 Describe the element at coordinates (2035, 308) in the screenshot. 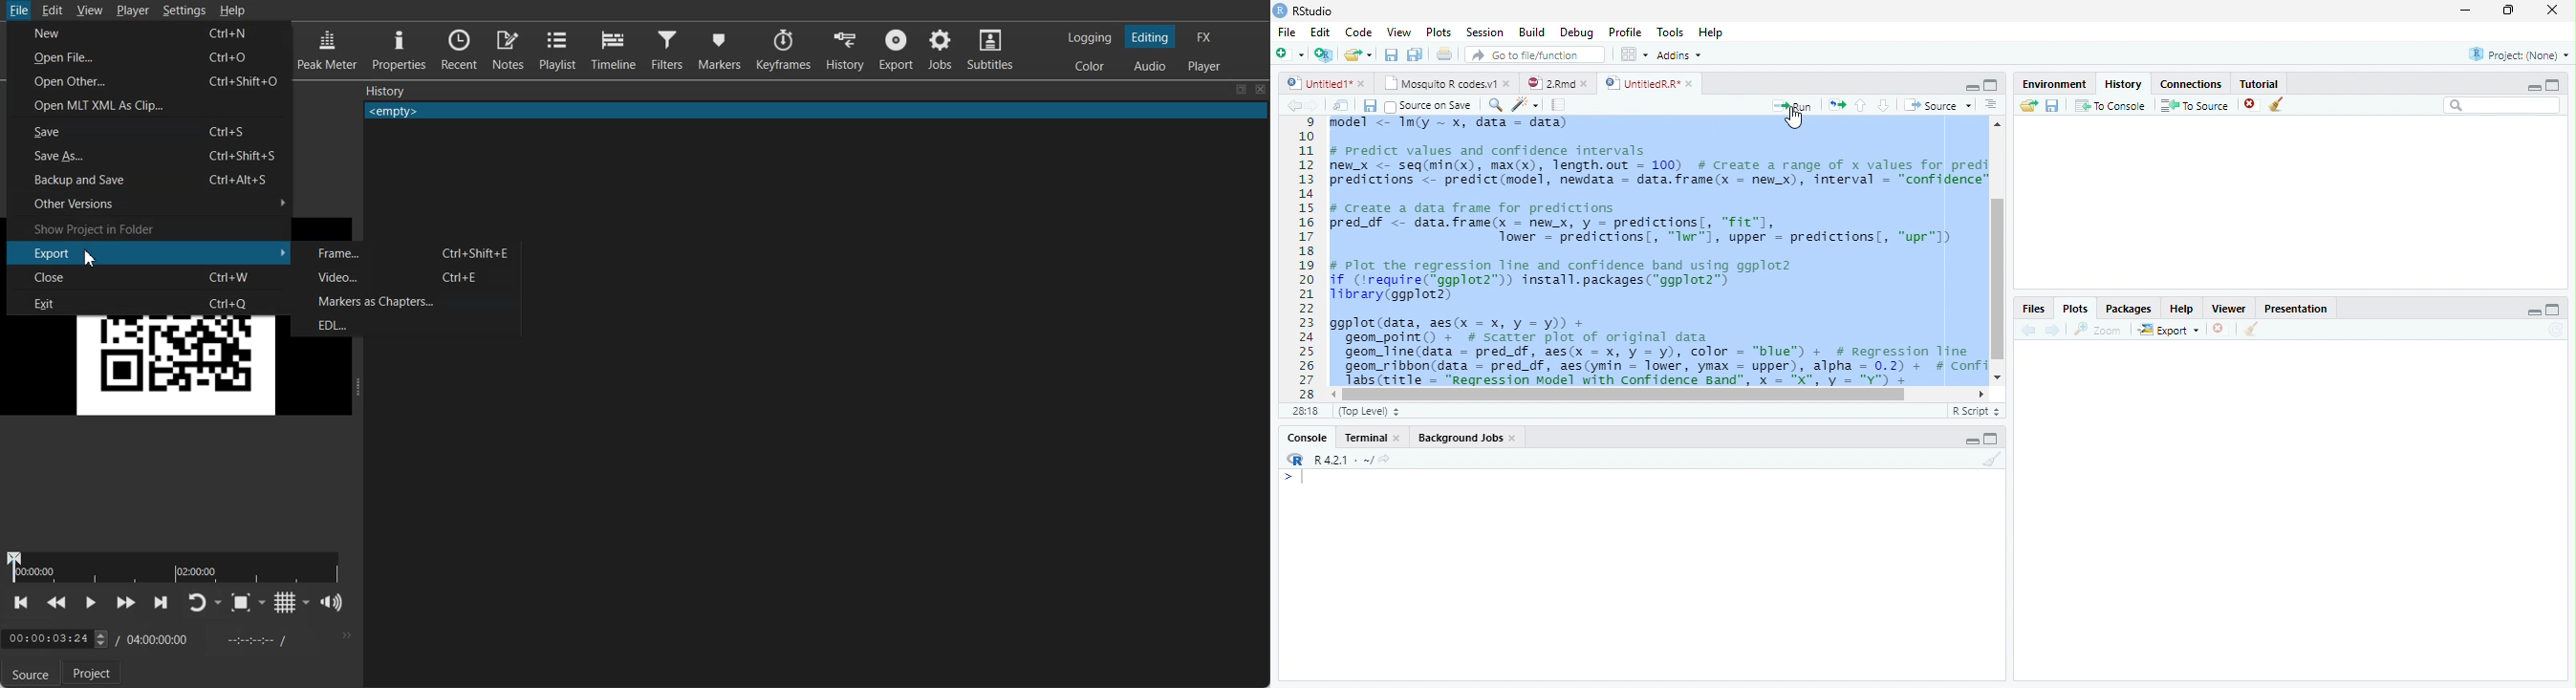

I see `Files` at that location.